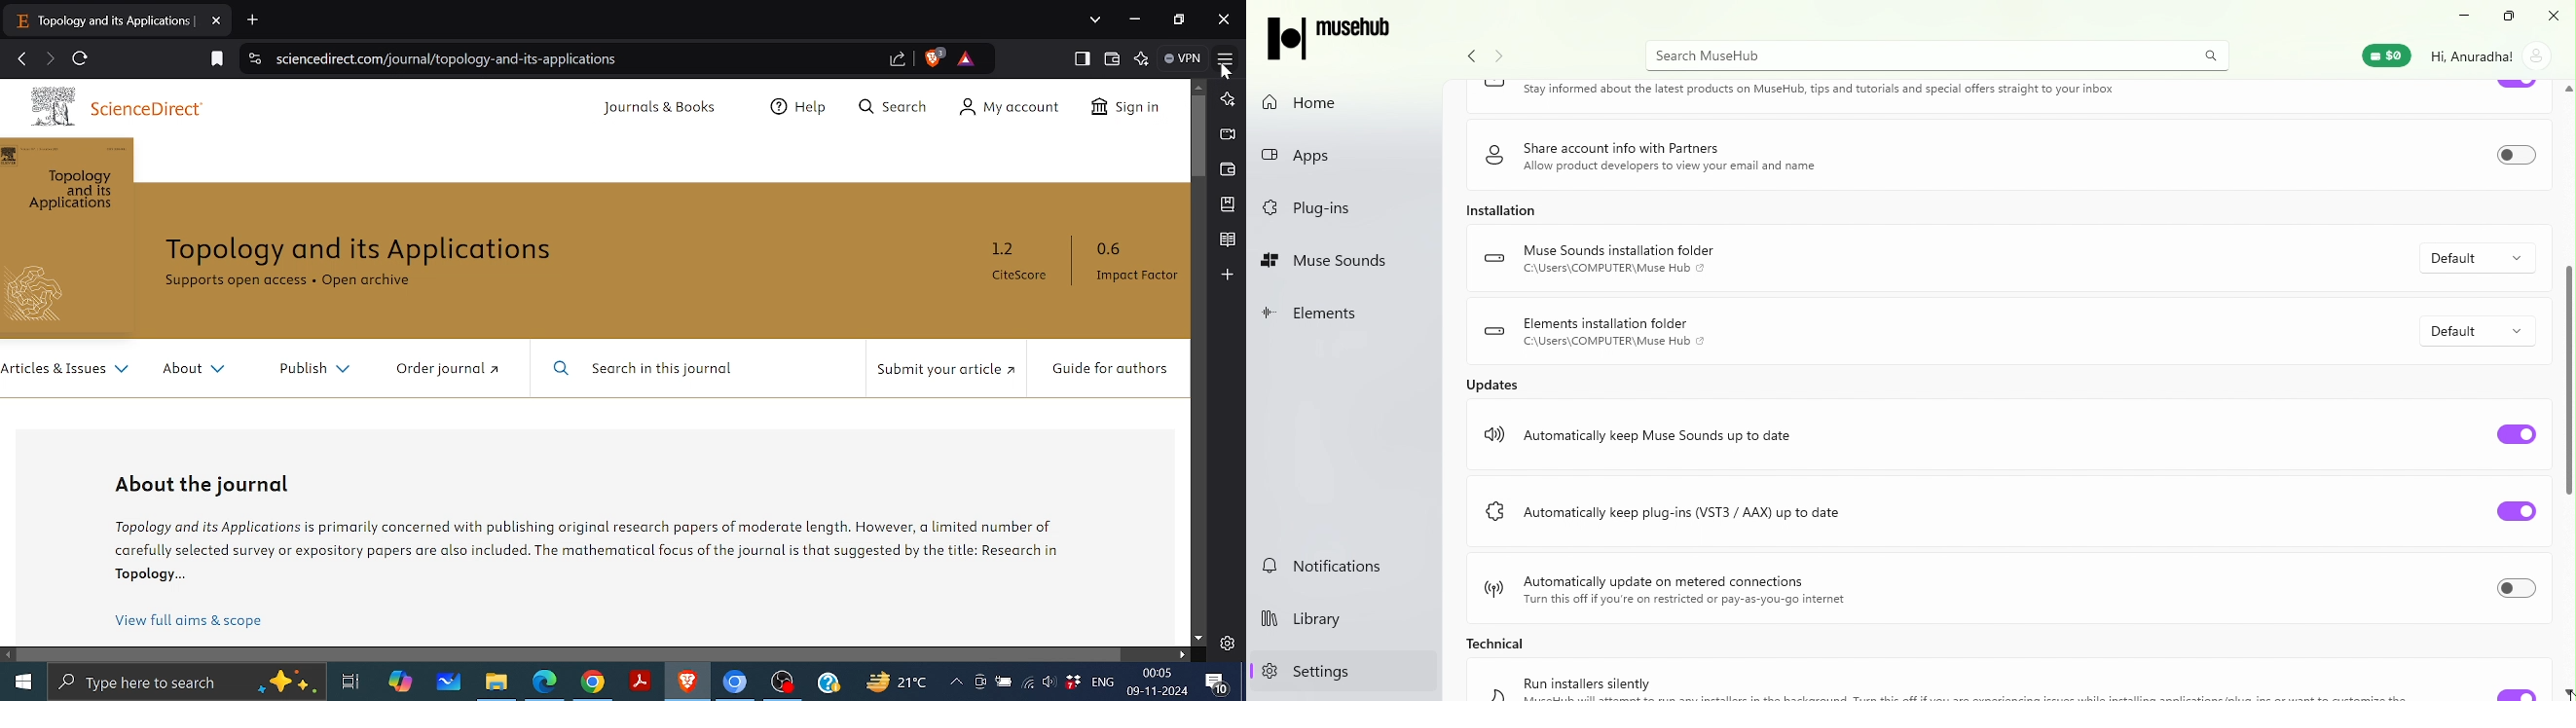 This screenshot has width=2576, height=728. I want to click on Resize, so click(2510, 18).